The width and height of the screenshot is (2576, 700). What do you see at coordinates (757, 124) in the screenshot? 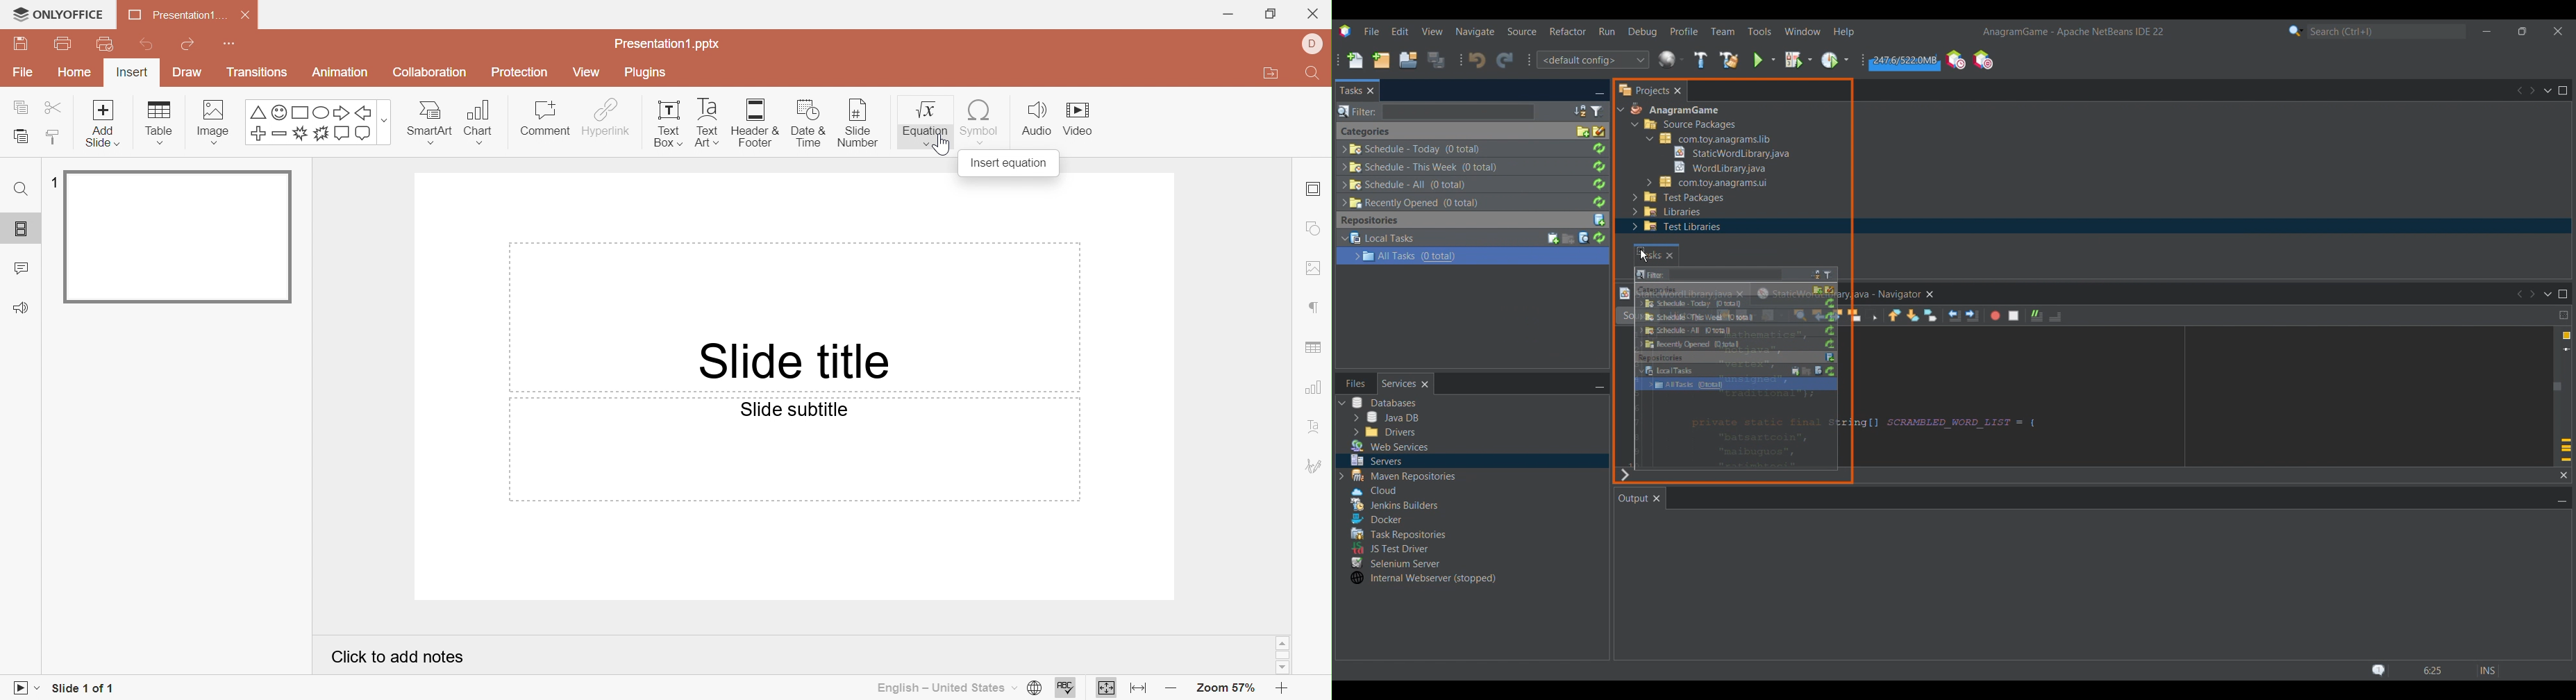
I see `Header & Footer` at bounding box center [757, 124].